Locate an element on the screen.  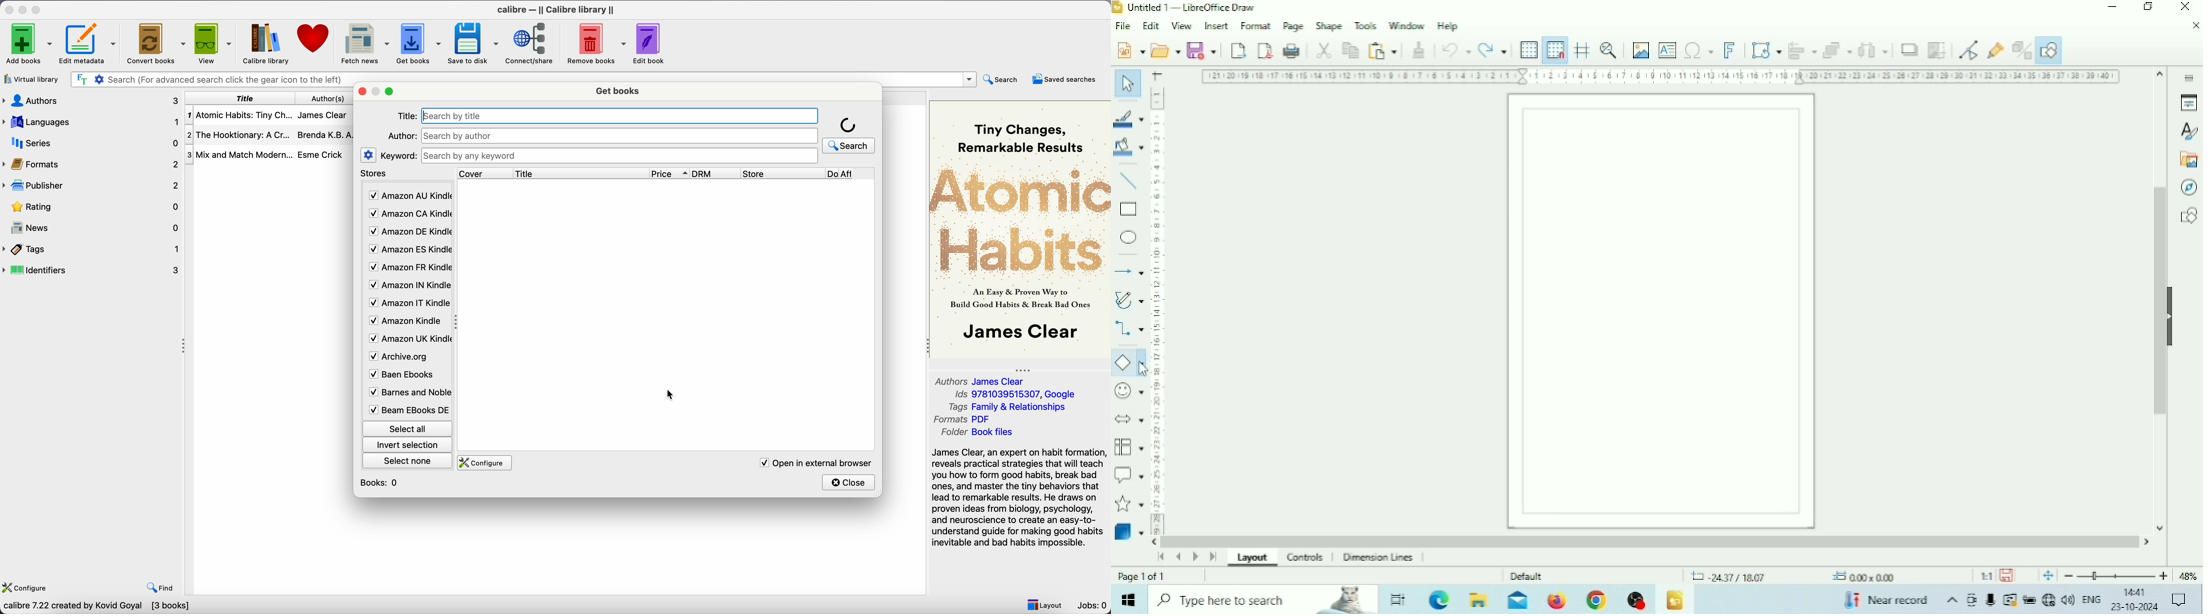
search bar is located at coordinates (521, 78).